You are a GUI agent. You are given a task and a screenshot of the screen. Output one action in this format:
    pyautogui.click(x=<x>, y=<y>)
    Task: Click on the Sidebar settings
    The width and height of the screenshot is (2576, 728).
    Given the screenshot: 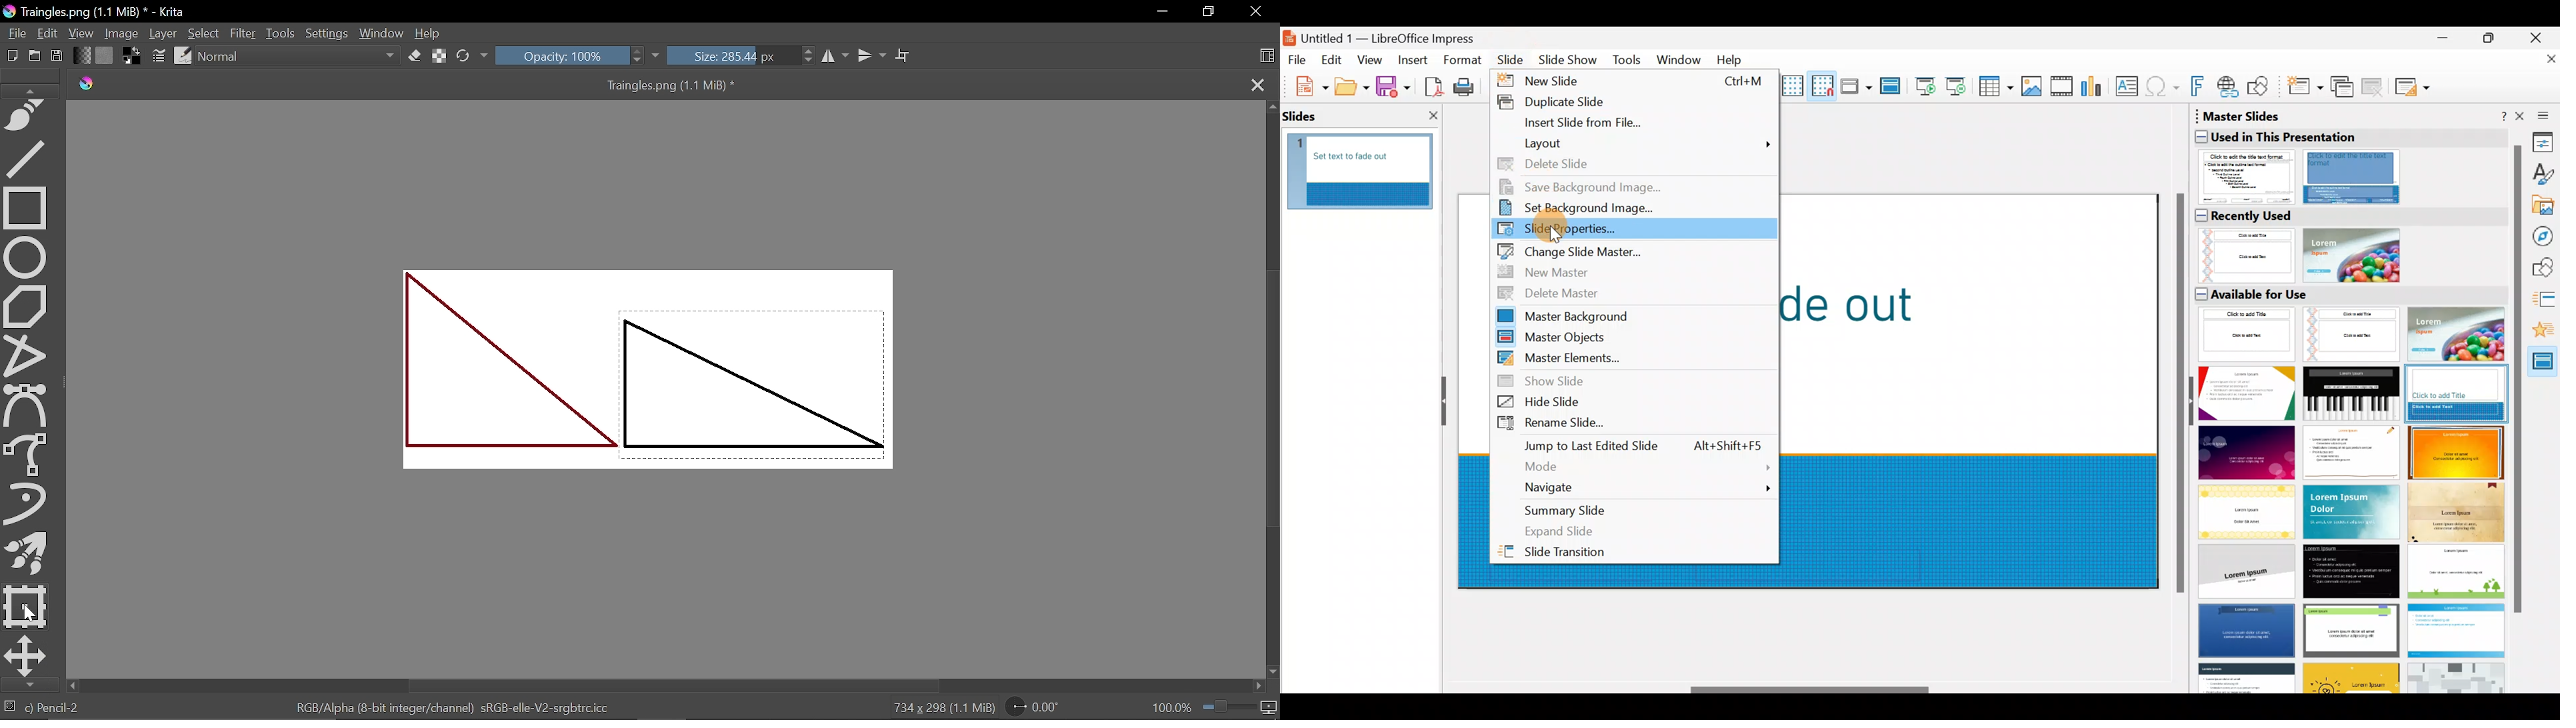 What is the action you would take?
    pyautogui.click(x=2541, y=115)
    